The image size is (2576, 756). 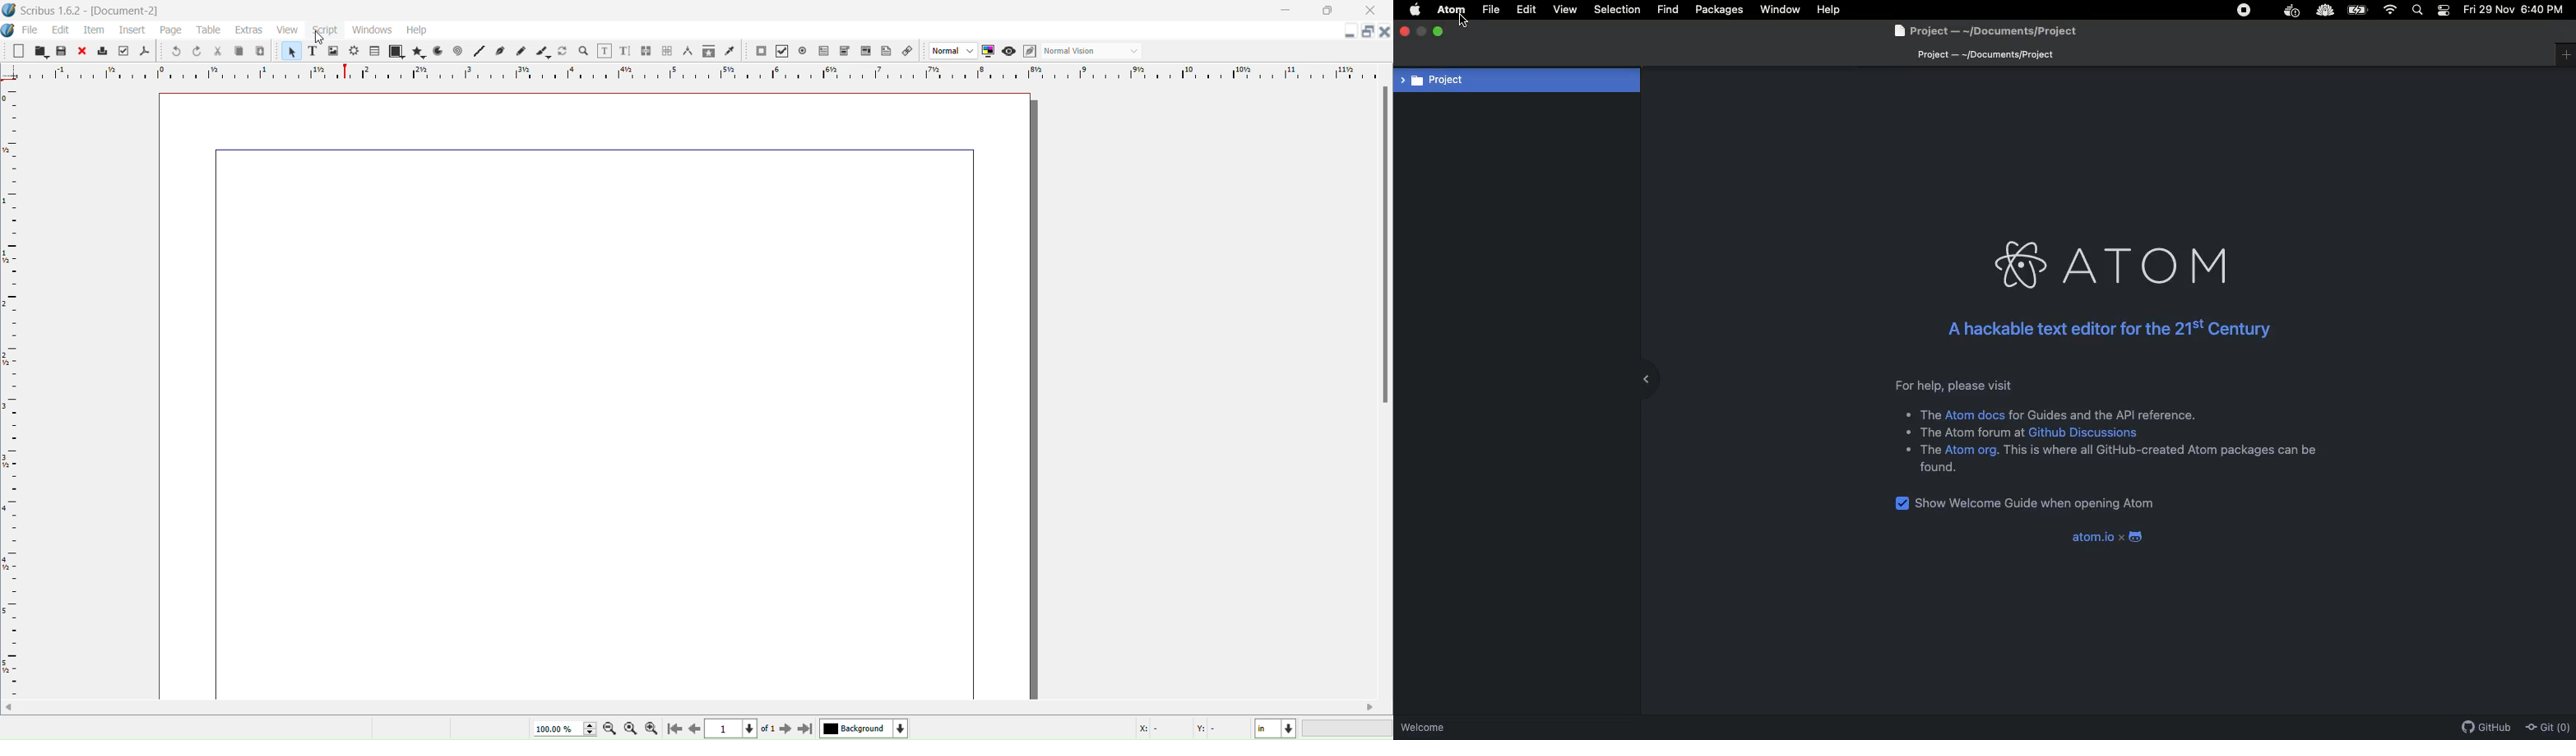 I want to click on Toggle Color management system, so click(x=988, y=52).